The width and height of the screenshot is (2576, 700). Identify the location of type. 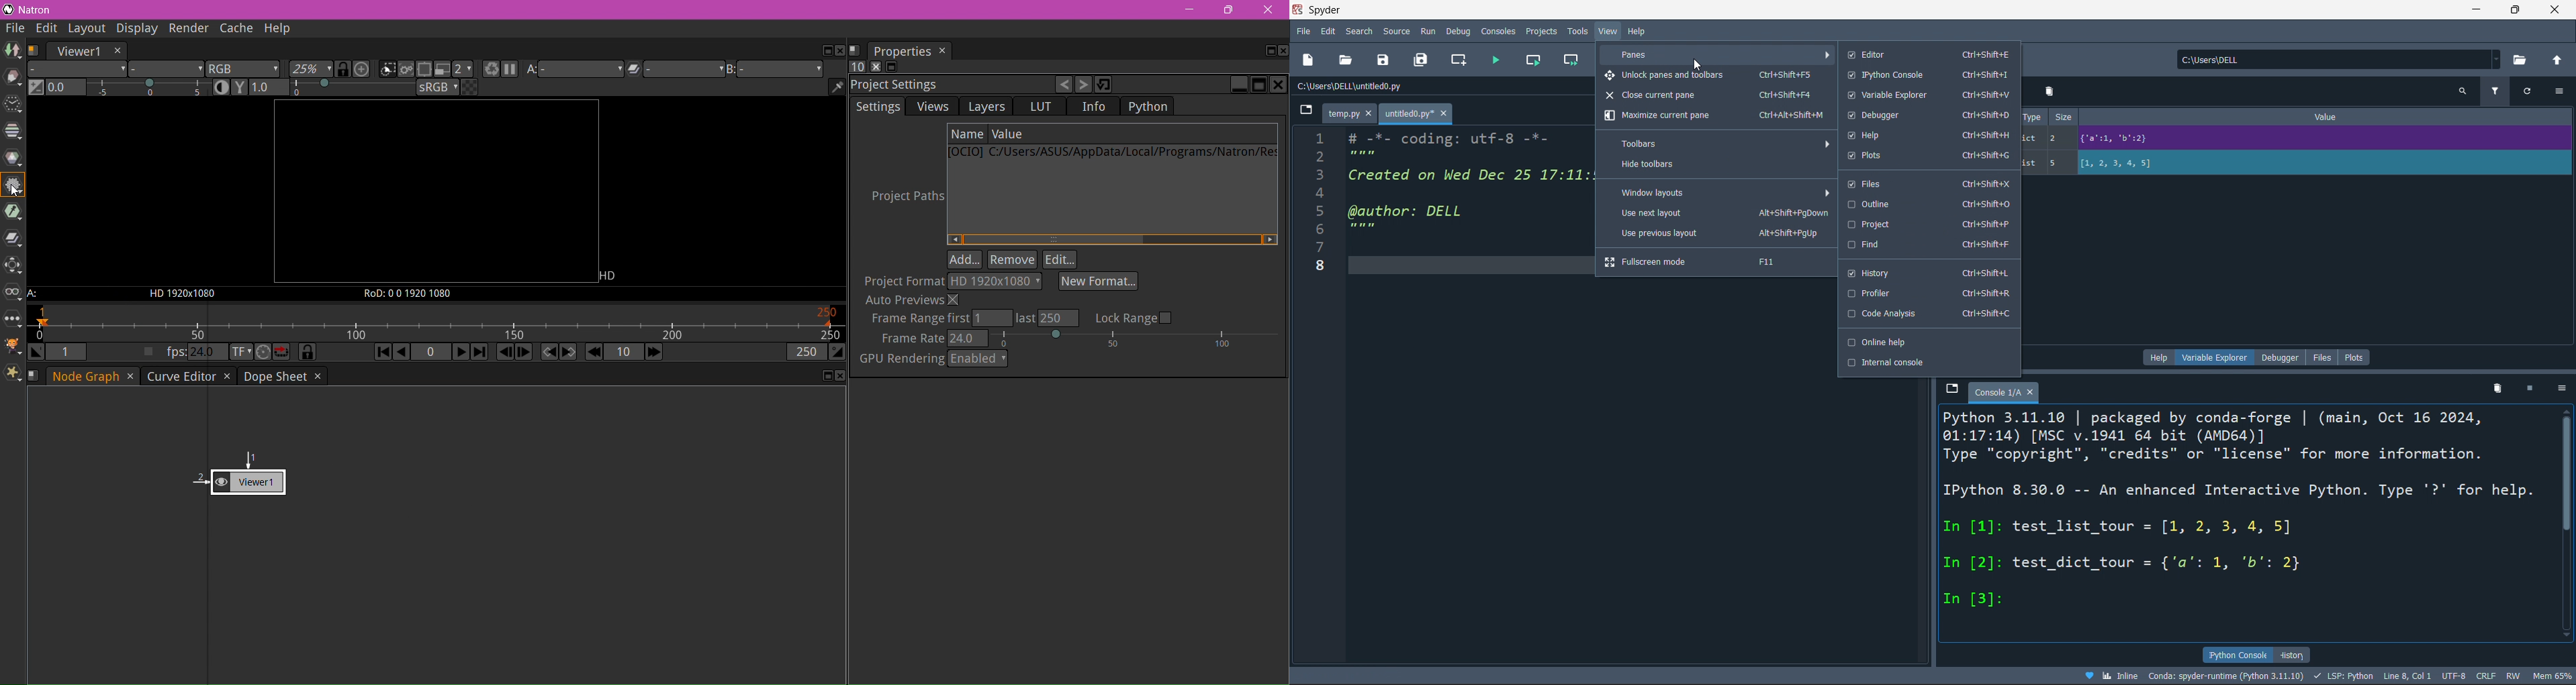
(2033, 117).